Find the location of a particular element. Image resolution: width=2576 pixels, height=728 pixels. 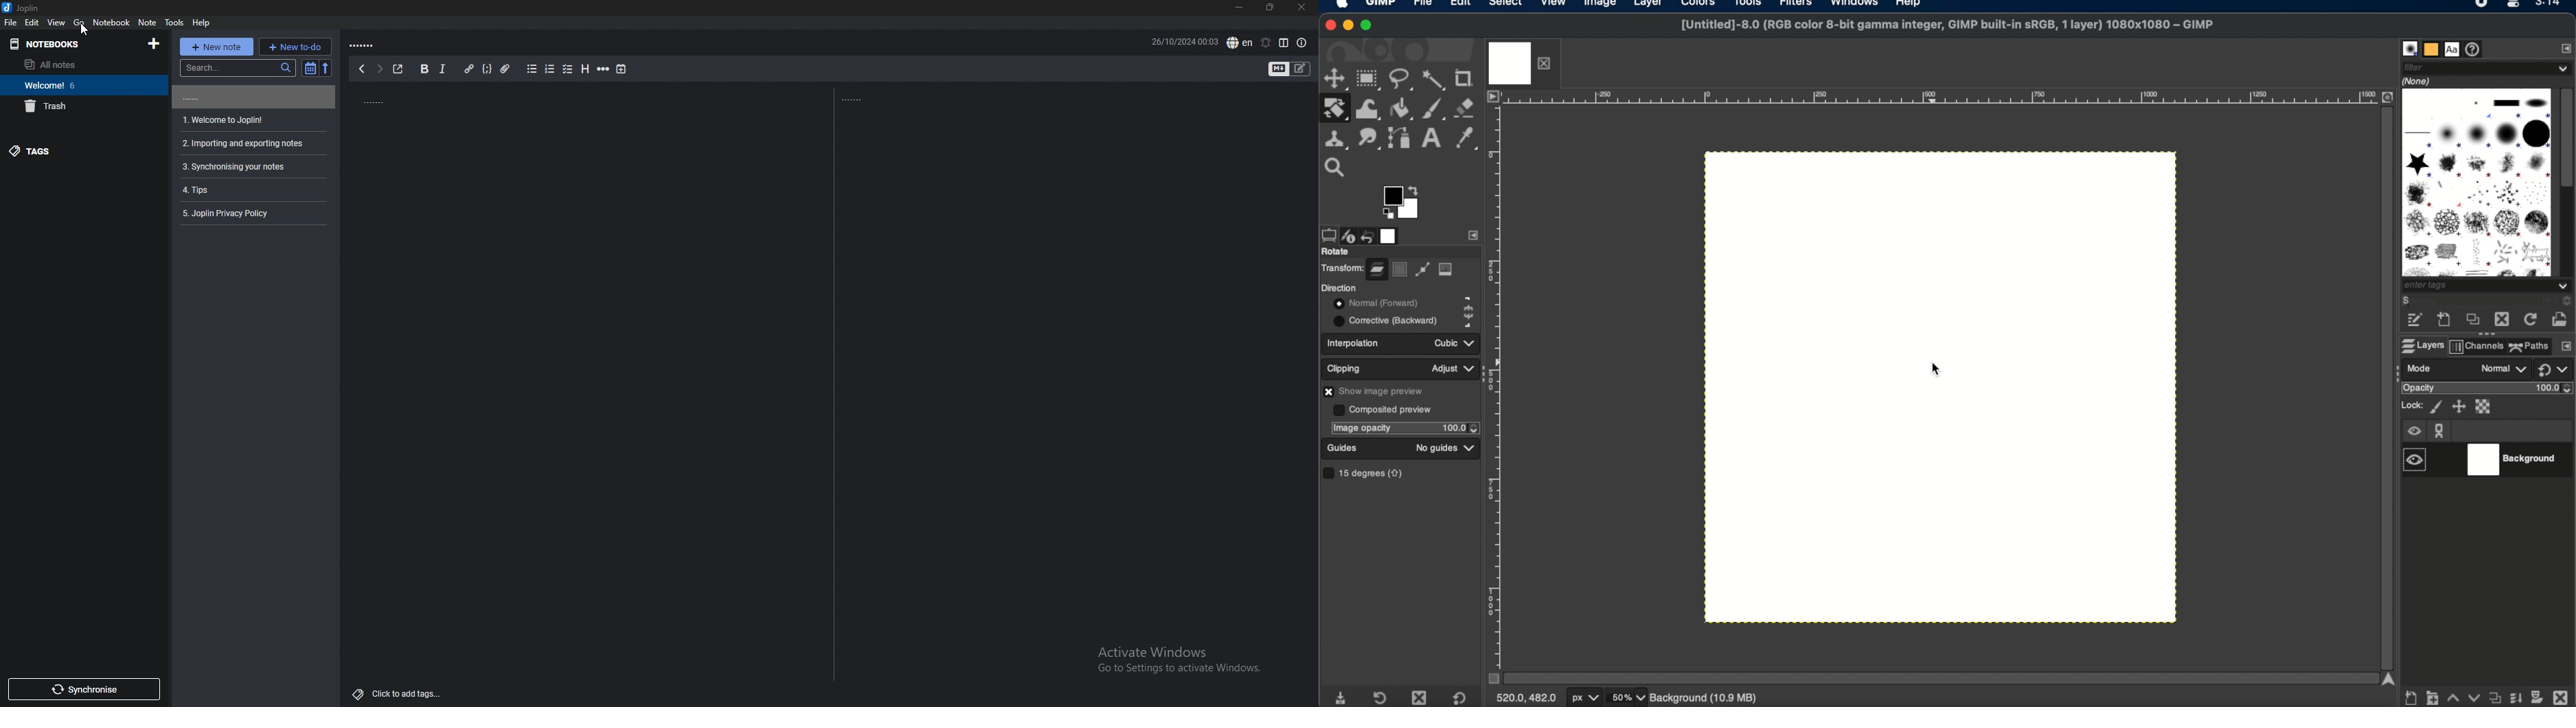

trash is located at coordinates (77, 106).